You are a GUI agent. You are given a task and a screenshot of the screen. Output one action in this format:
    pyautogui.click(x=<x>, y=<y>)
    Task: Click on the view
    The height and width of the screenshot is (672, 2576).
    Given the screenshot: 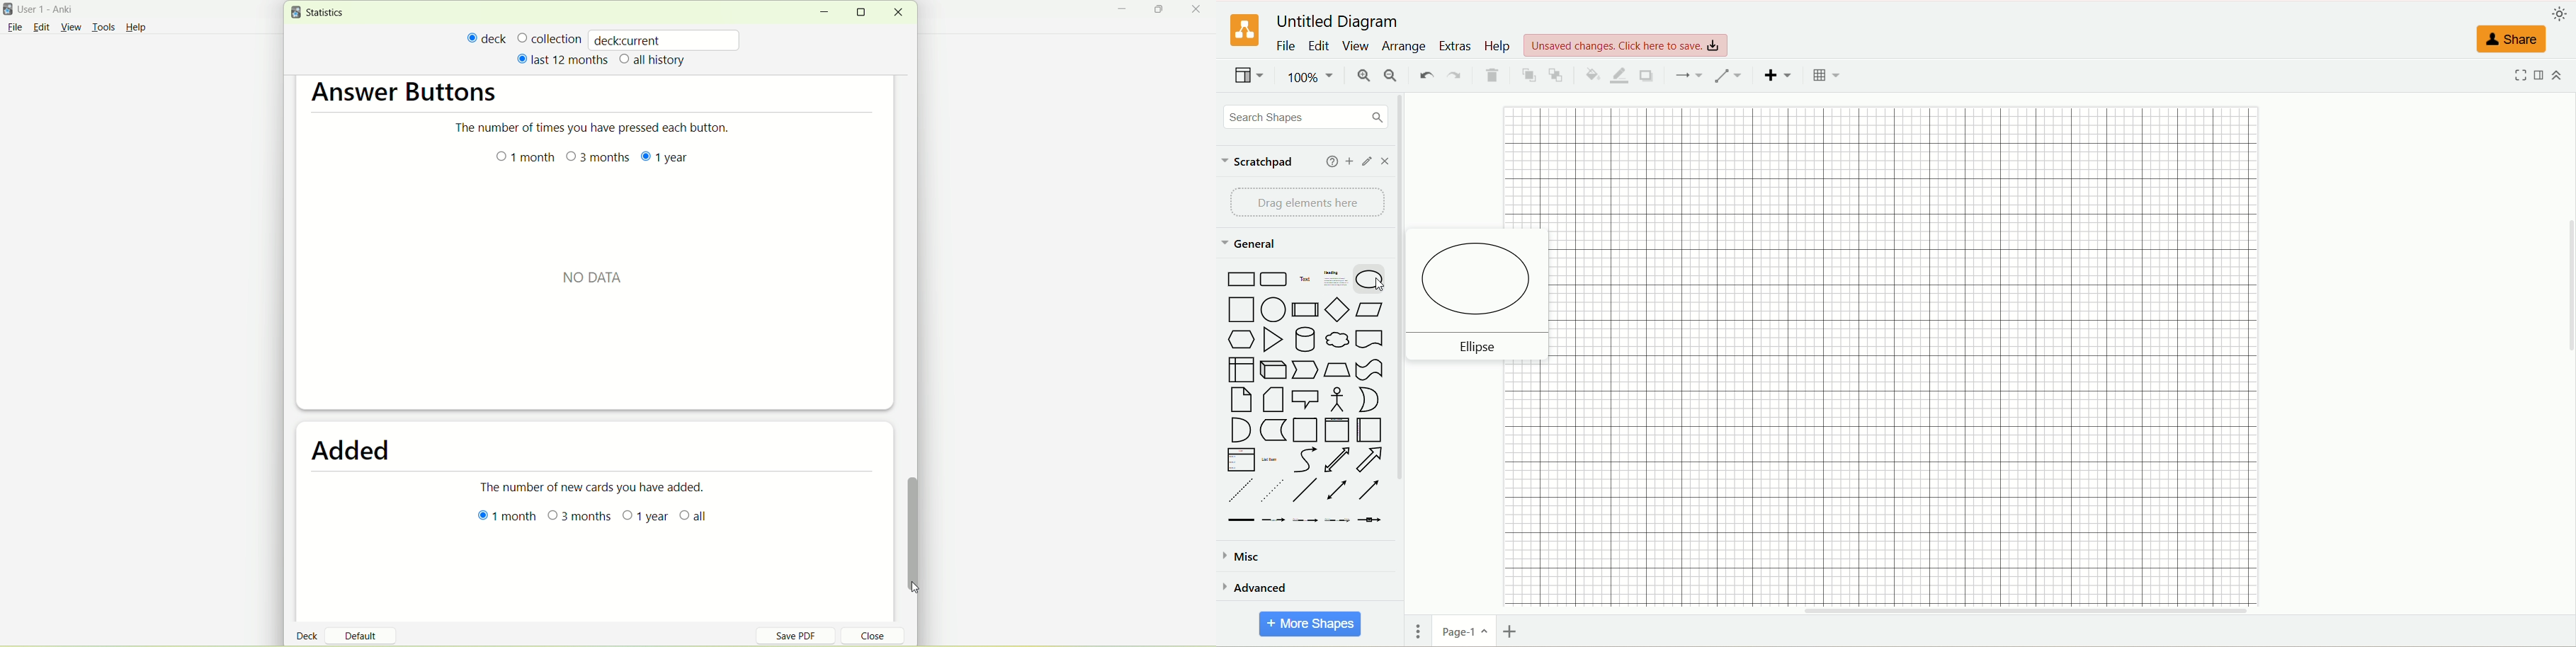 What is the action you would take?
    pyautogui.click(x=73, y=28)
    